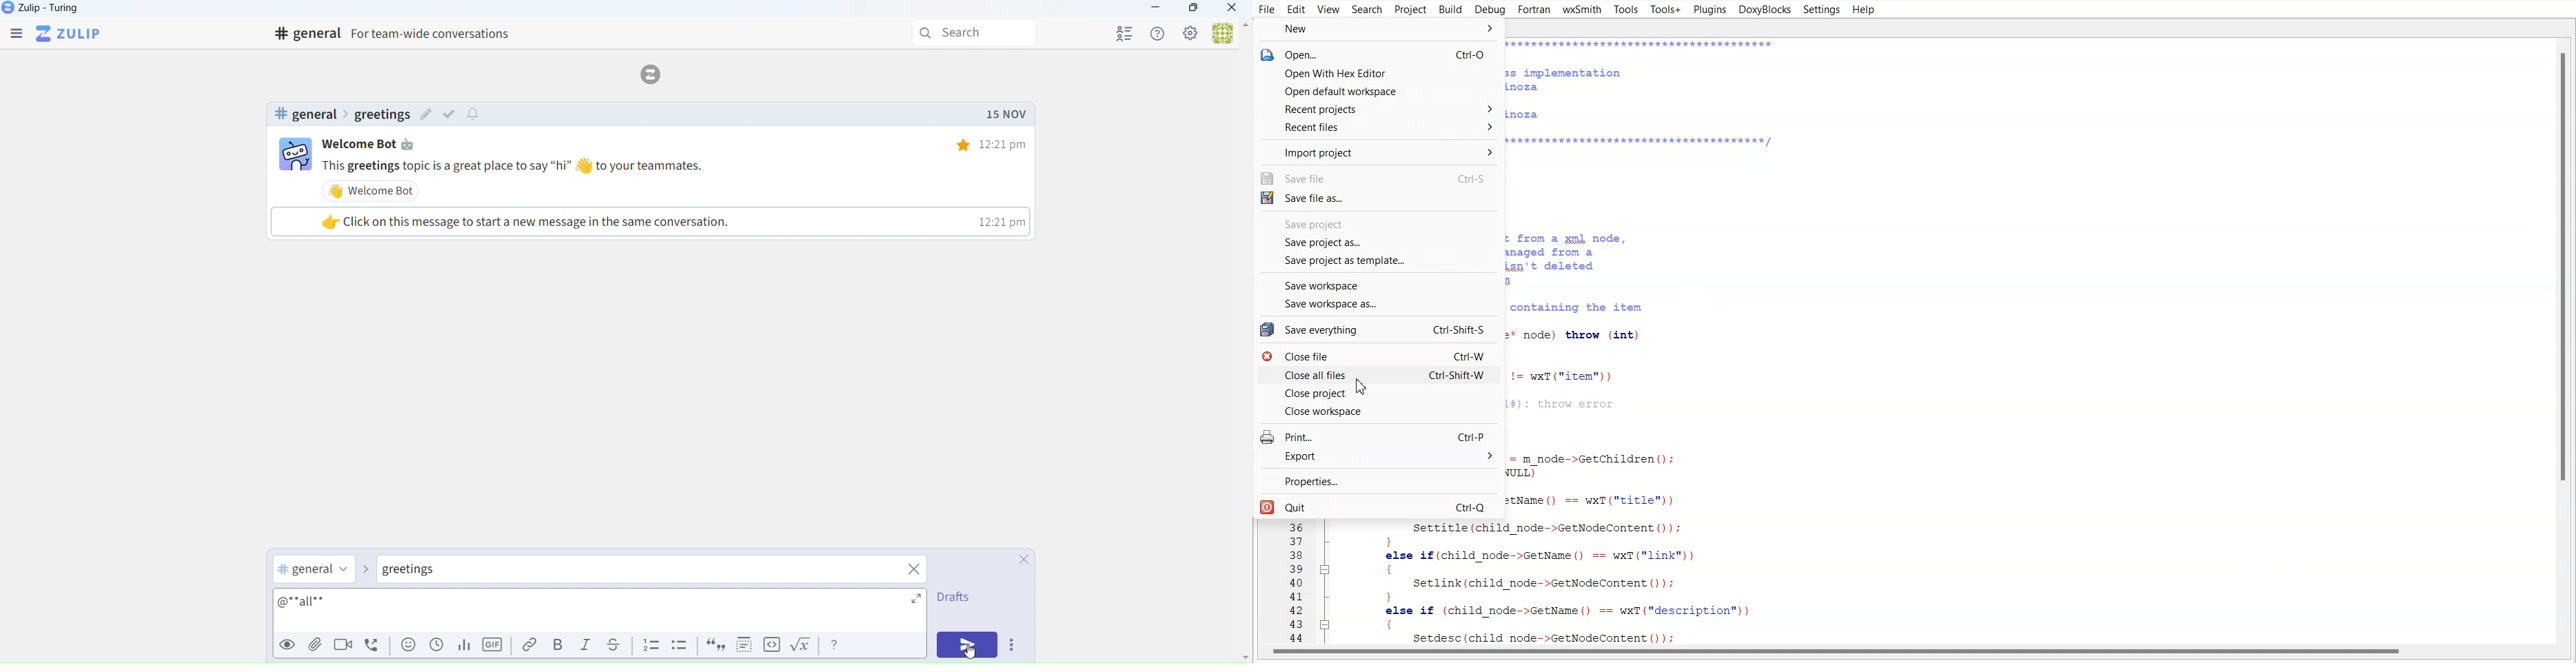 This screenshot has width=2576, height=672. I want to click on VideoCall, so click(346, 647).